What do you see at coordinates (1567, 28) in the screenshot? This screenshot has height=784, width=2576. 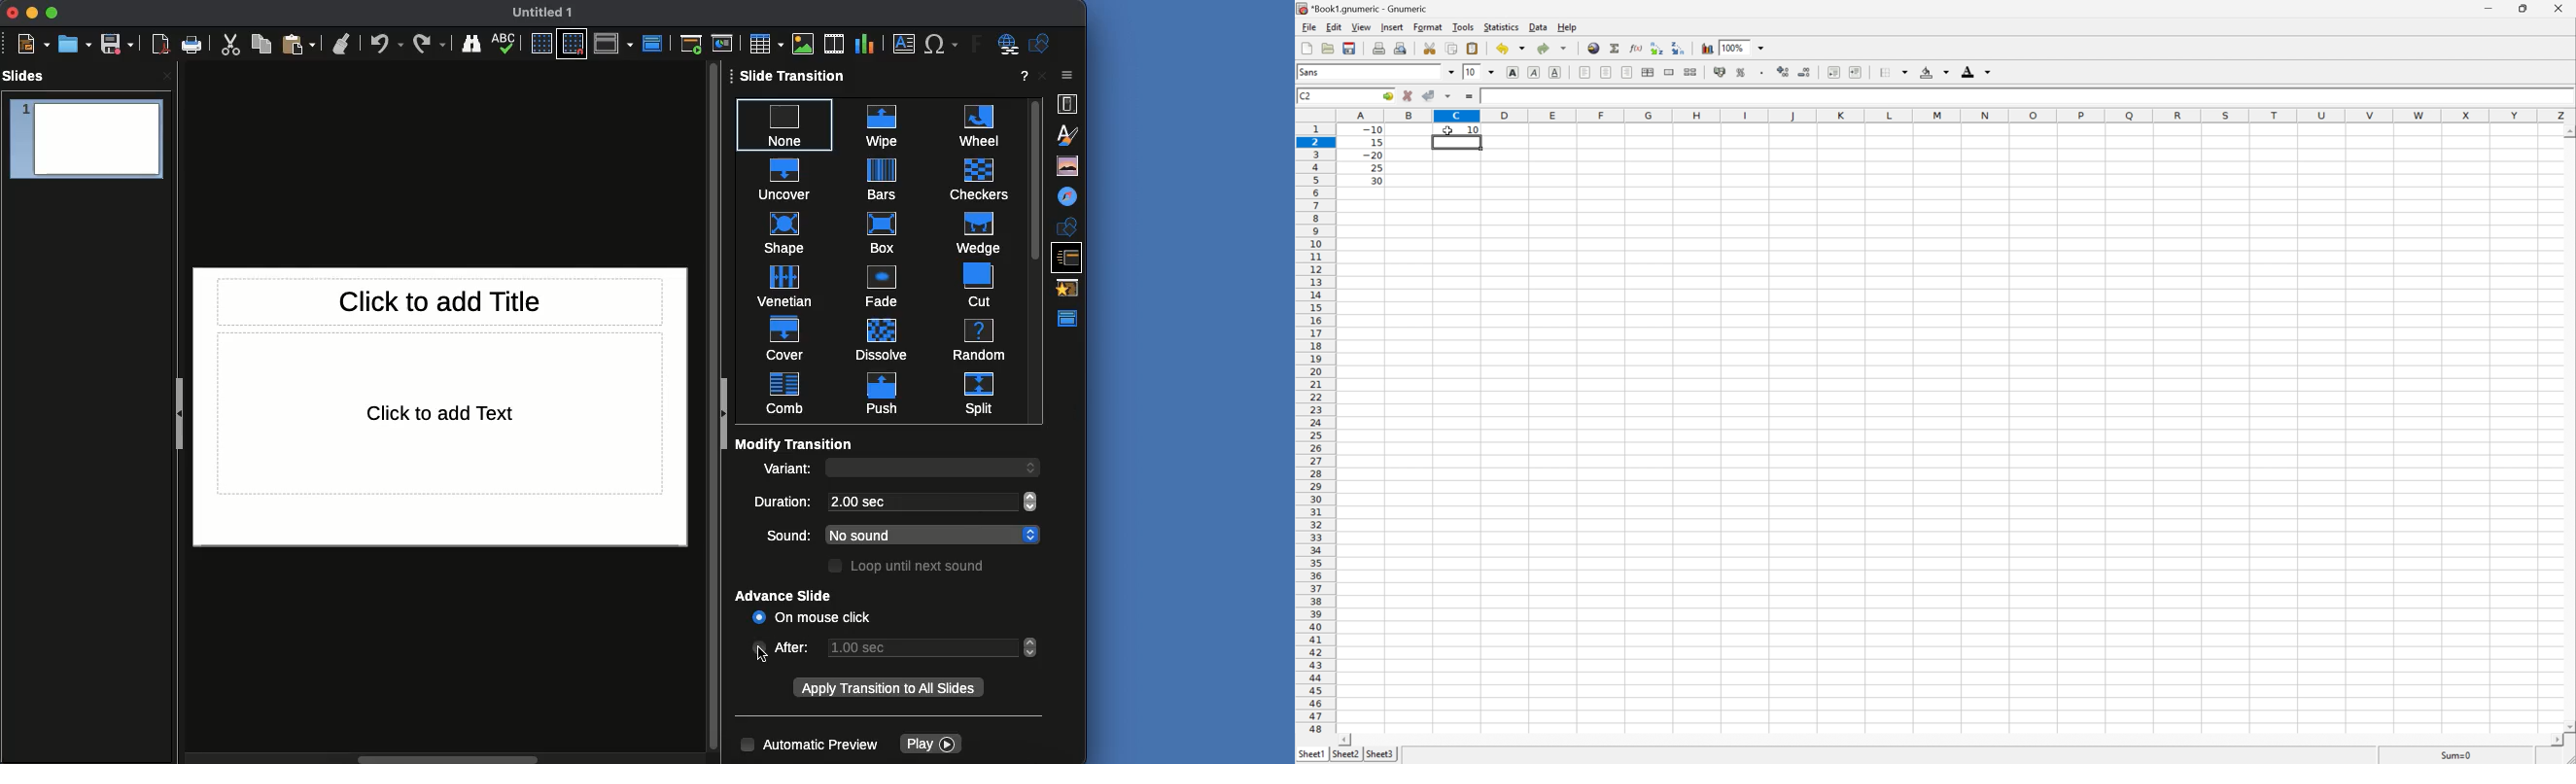 I see `Help` at bounding box center [1567, 28].